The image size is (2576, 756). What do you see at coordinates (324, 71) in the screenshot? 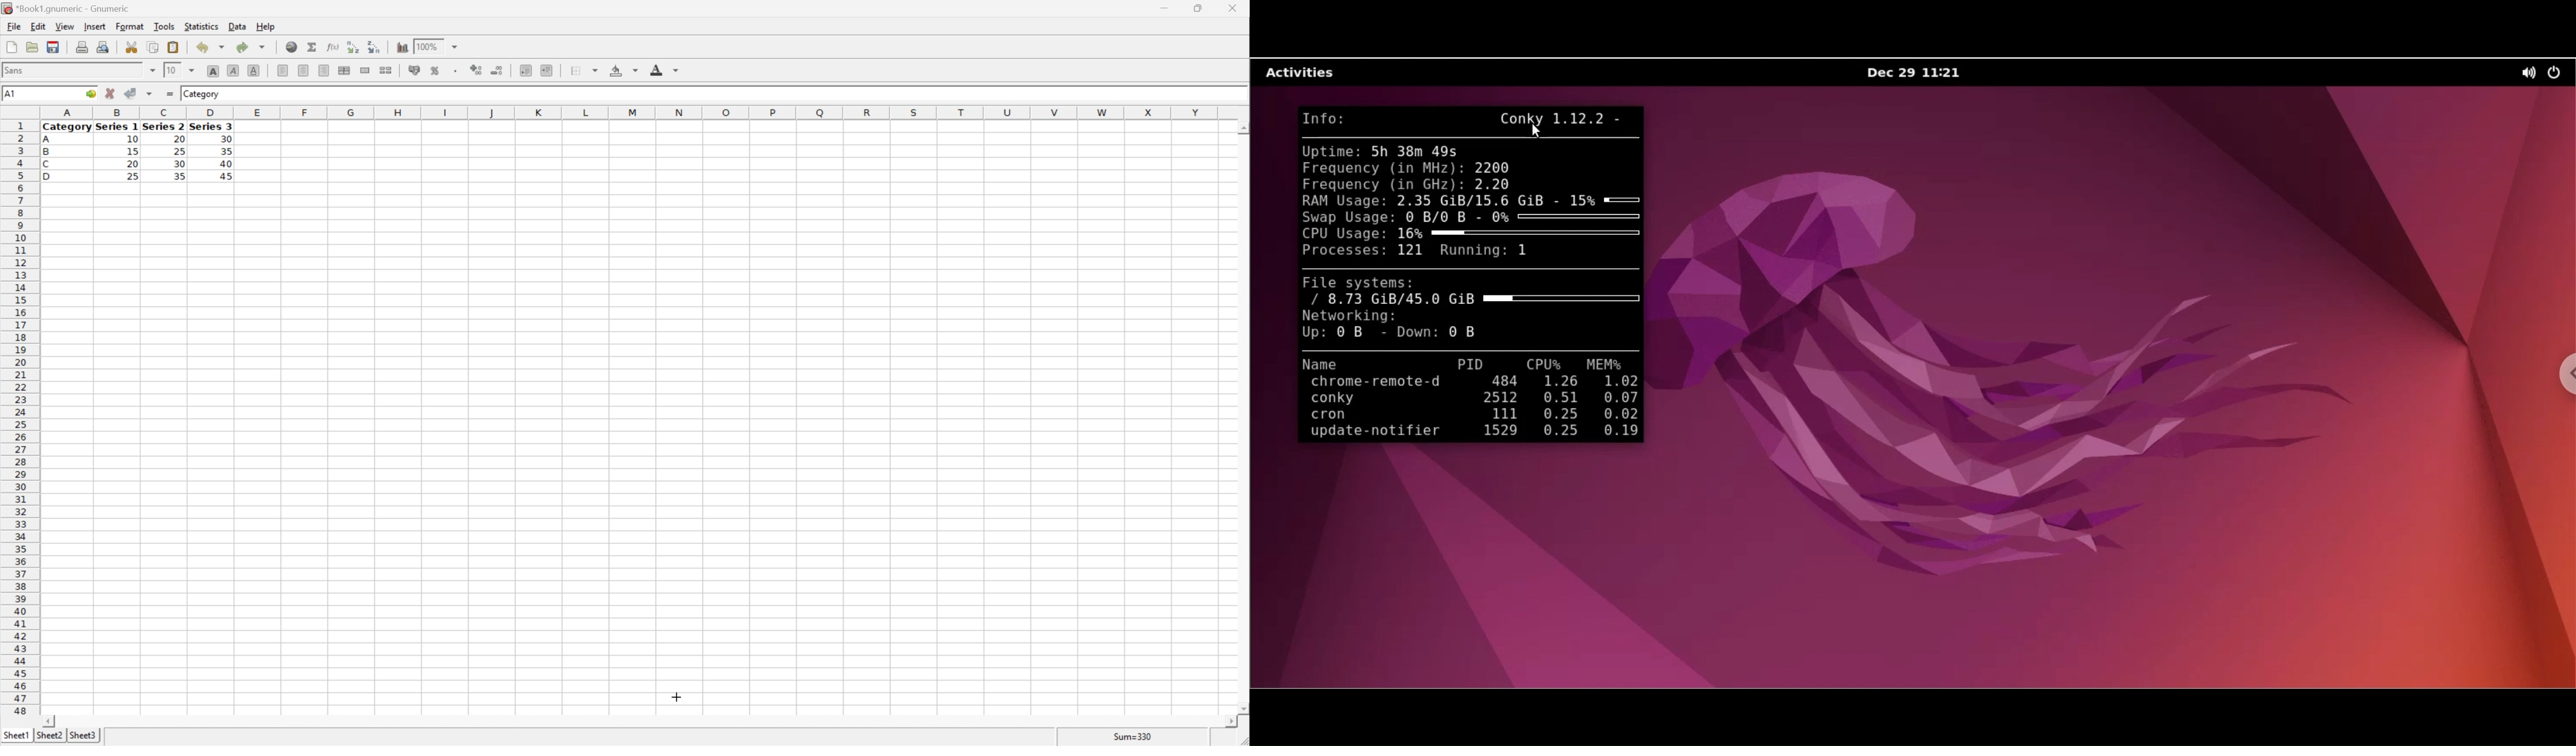
I see `Align Right` at bounding box center [324, 71].